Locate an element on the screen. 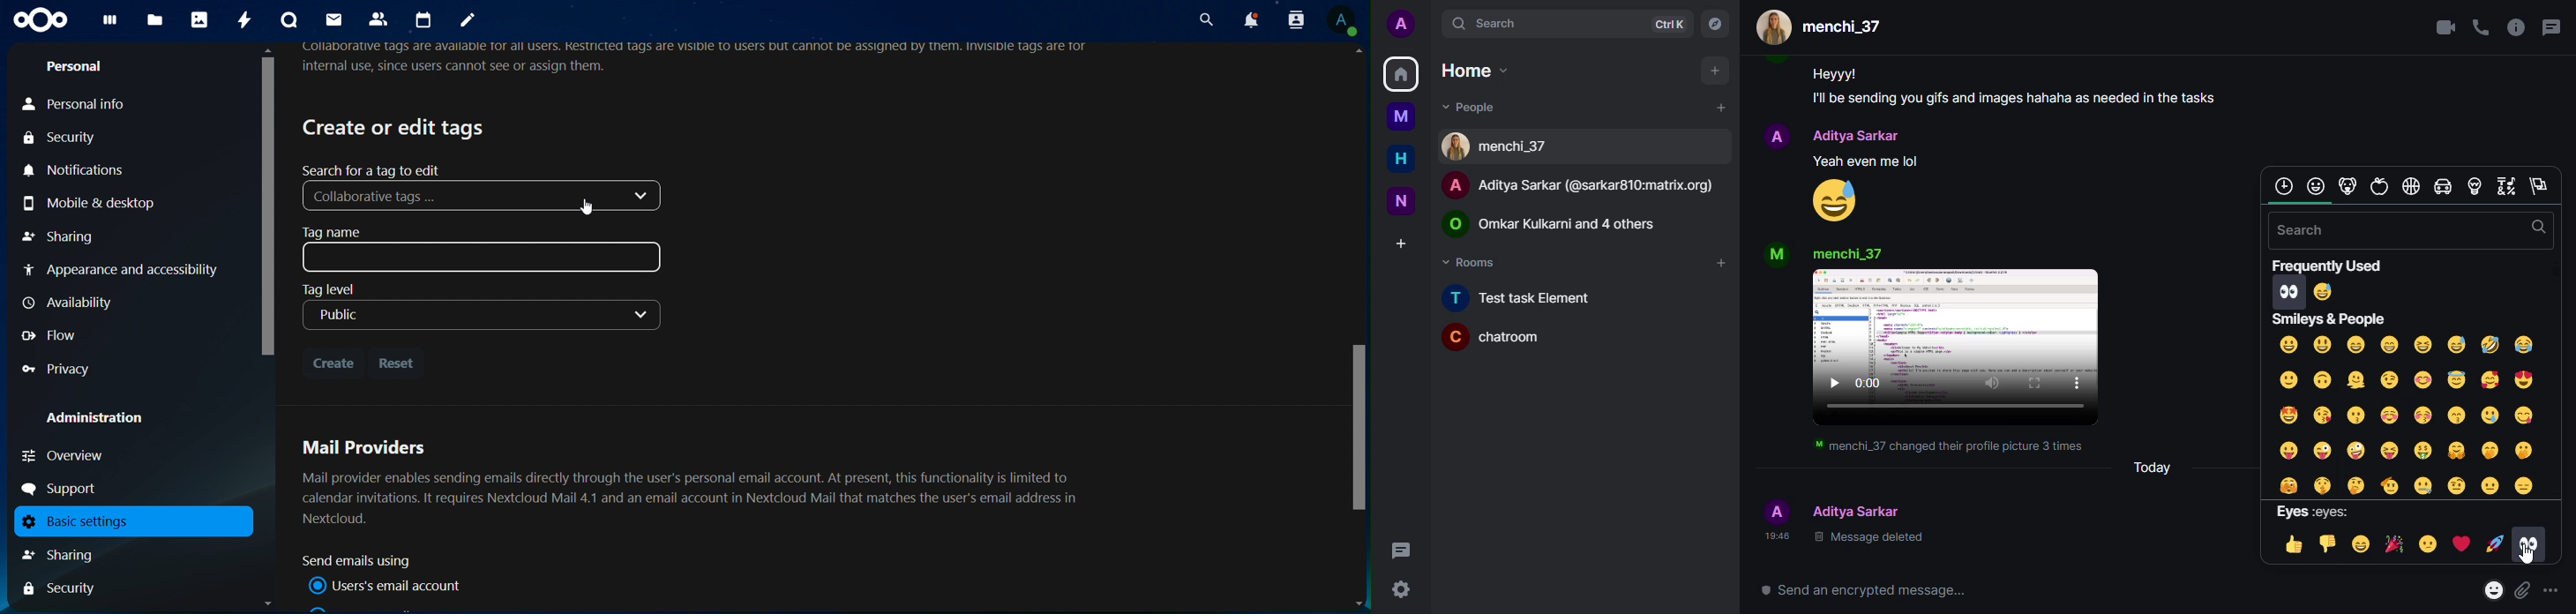  sharing is located at coordinates (61, 235).